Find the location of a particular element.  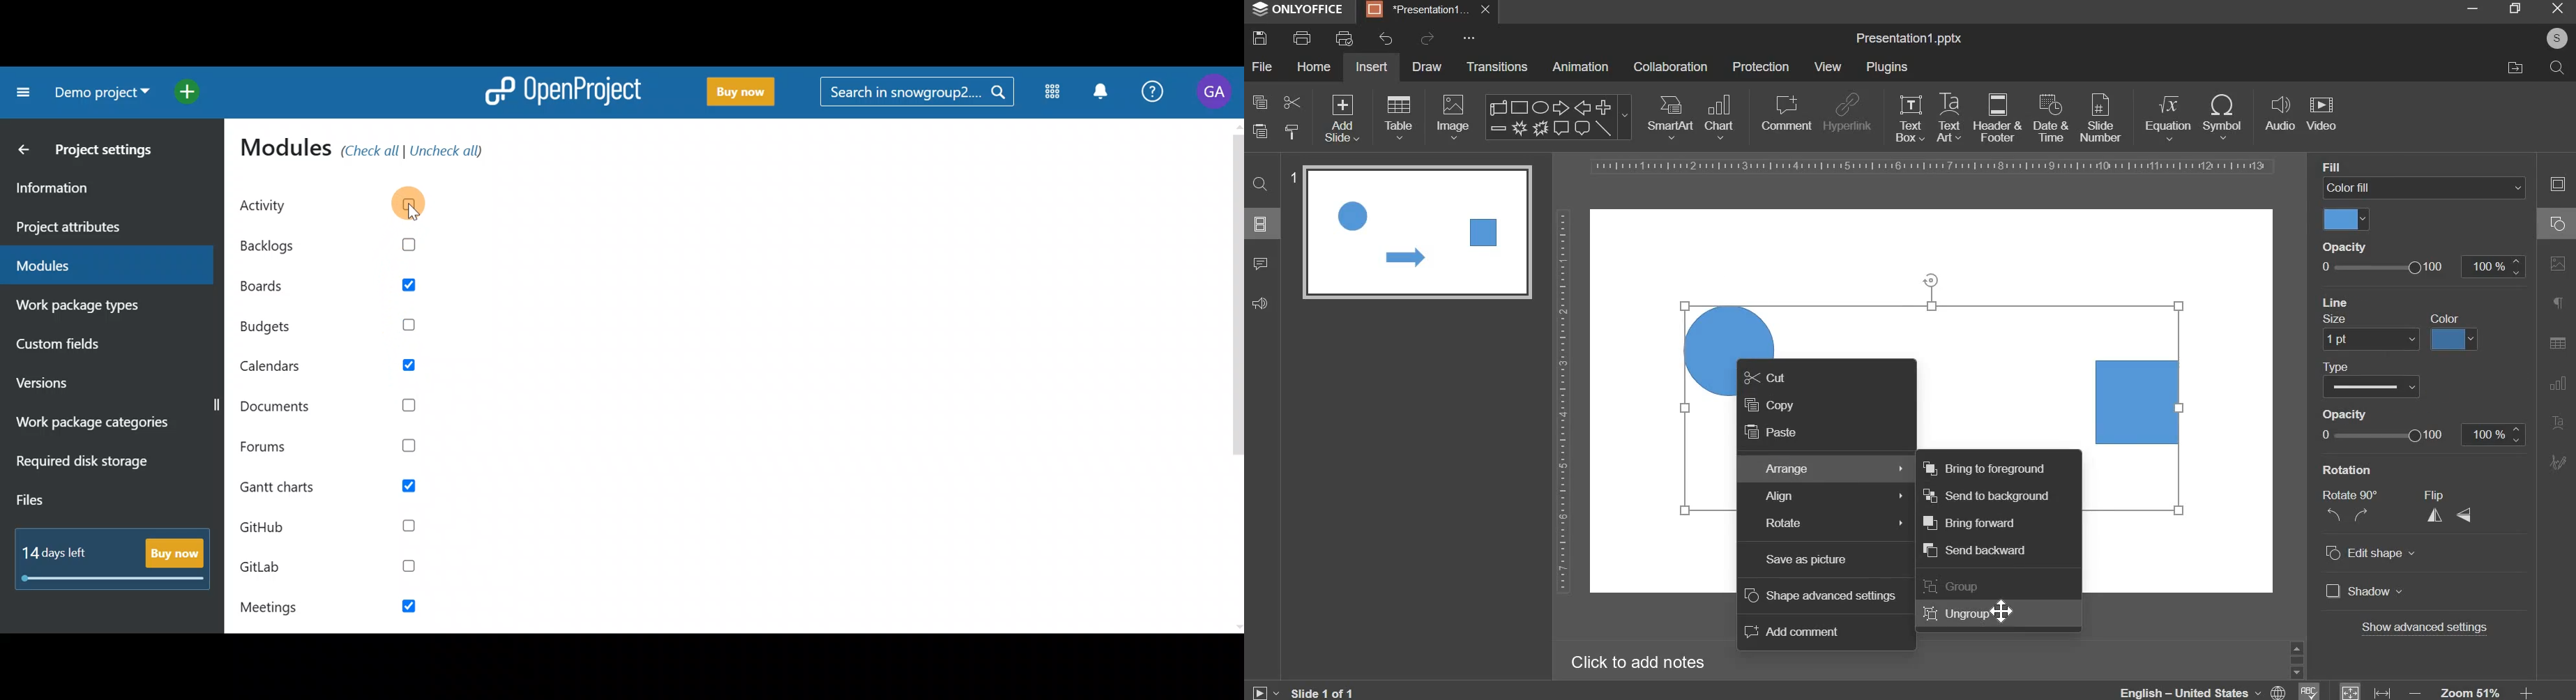

options is located at coordinates (1474, 38).